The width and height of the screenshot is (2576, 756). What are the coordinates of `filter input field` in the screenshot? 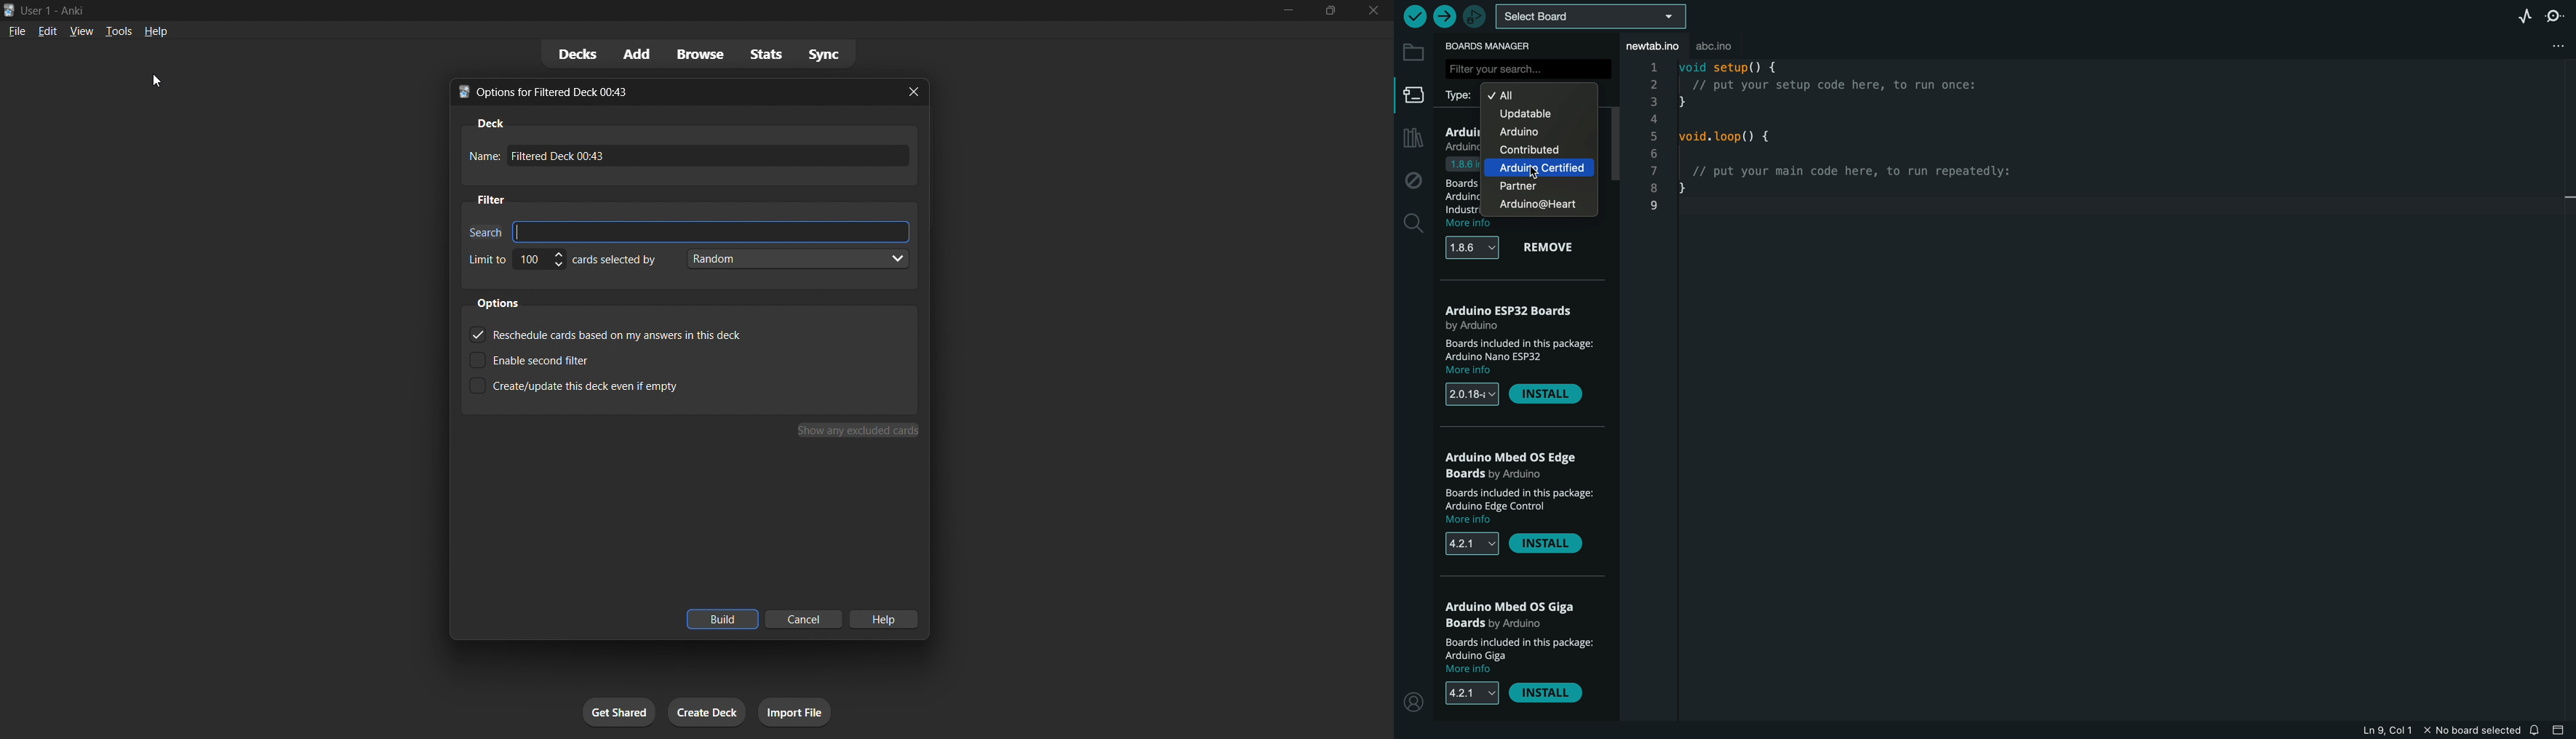 It's located at (482, 229).